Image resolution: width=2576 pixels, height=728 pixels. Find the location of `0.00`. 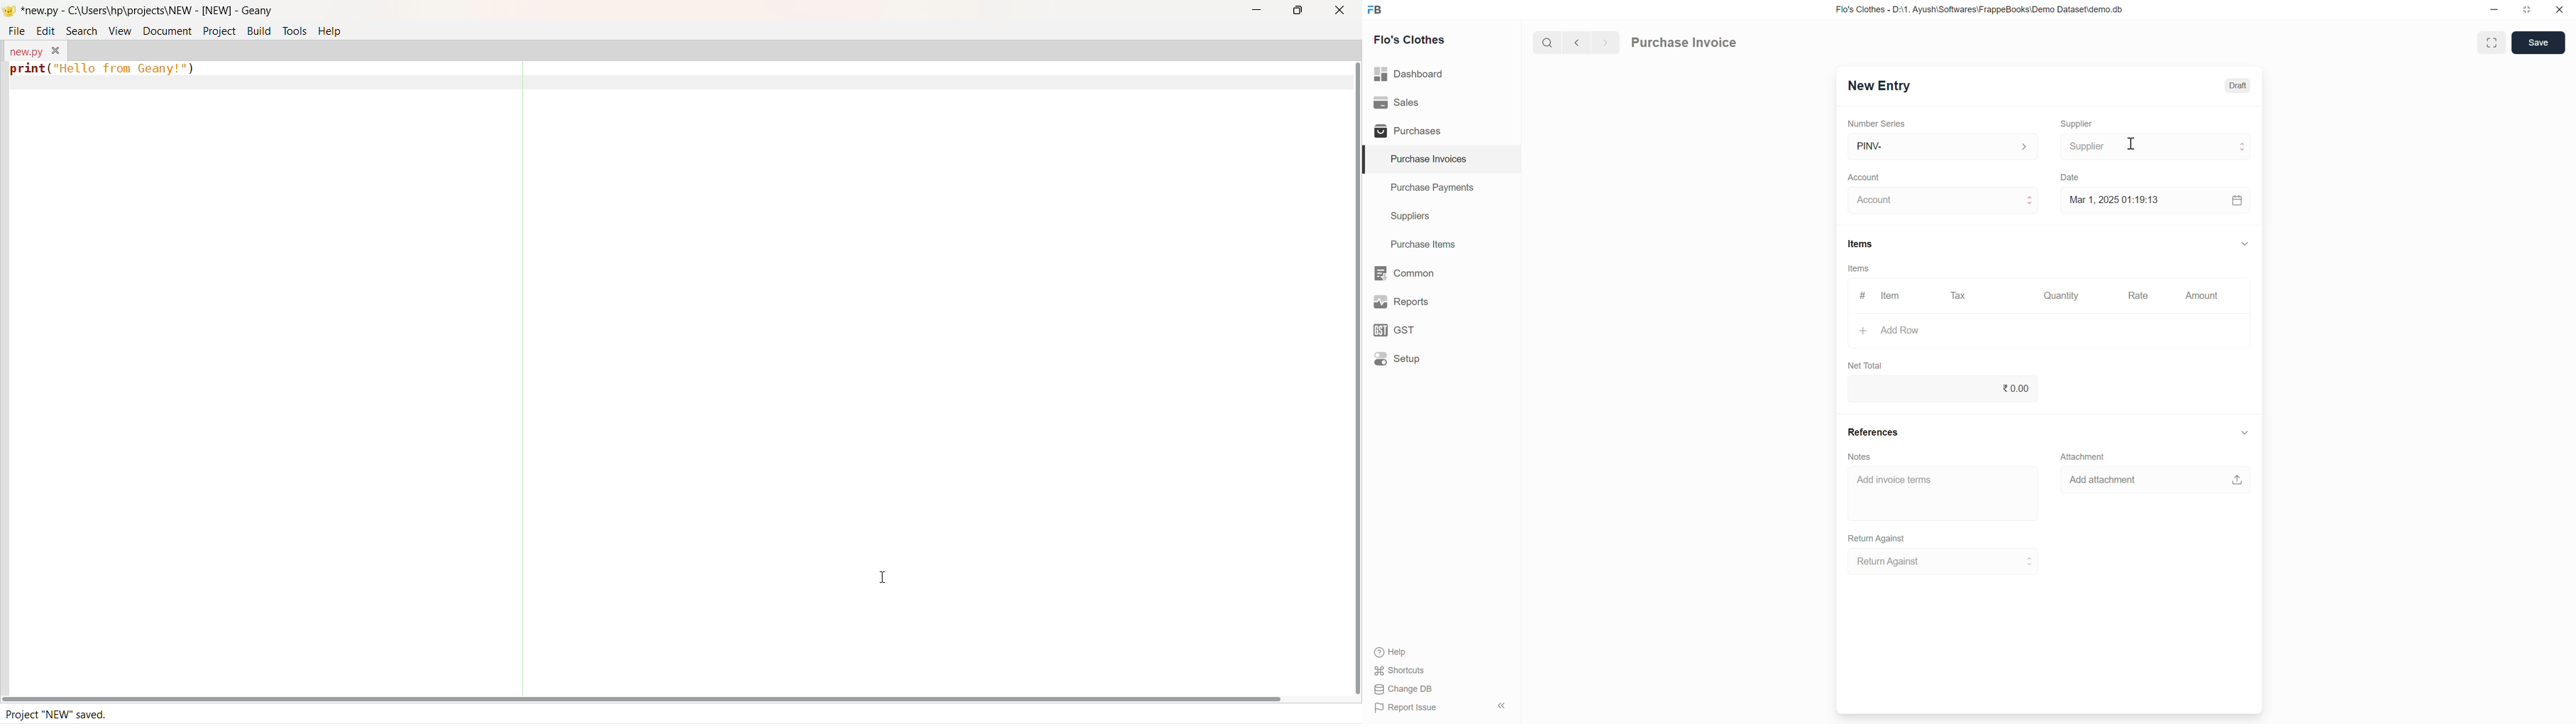

0.00 is located at coordinates (1945, 388).